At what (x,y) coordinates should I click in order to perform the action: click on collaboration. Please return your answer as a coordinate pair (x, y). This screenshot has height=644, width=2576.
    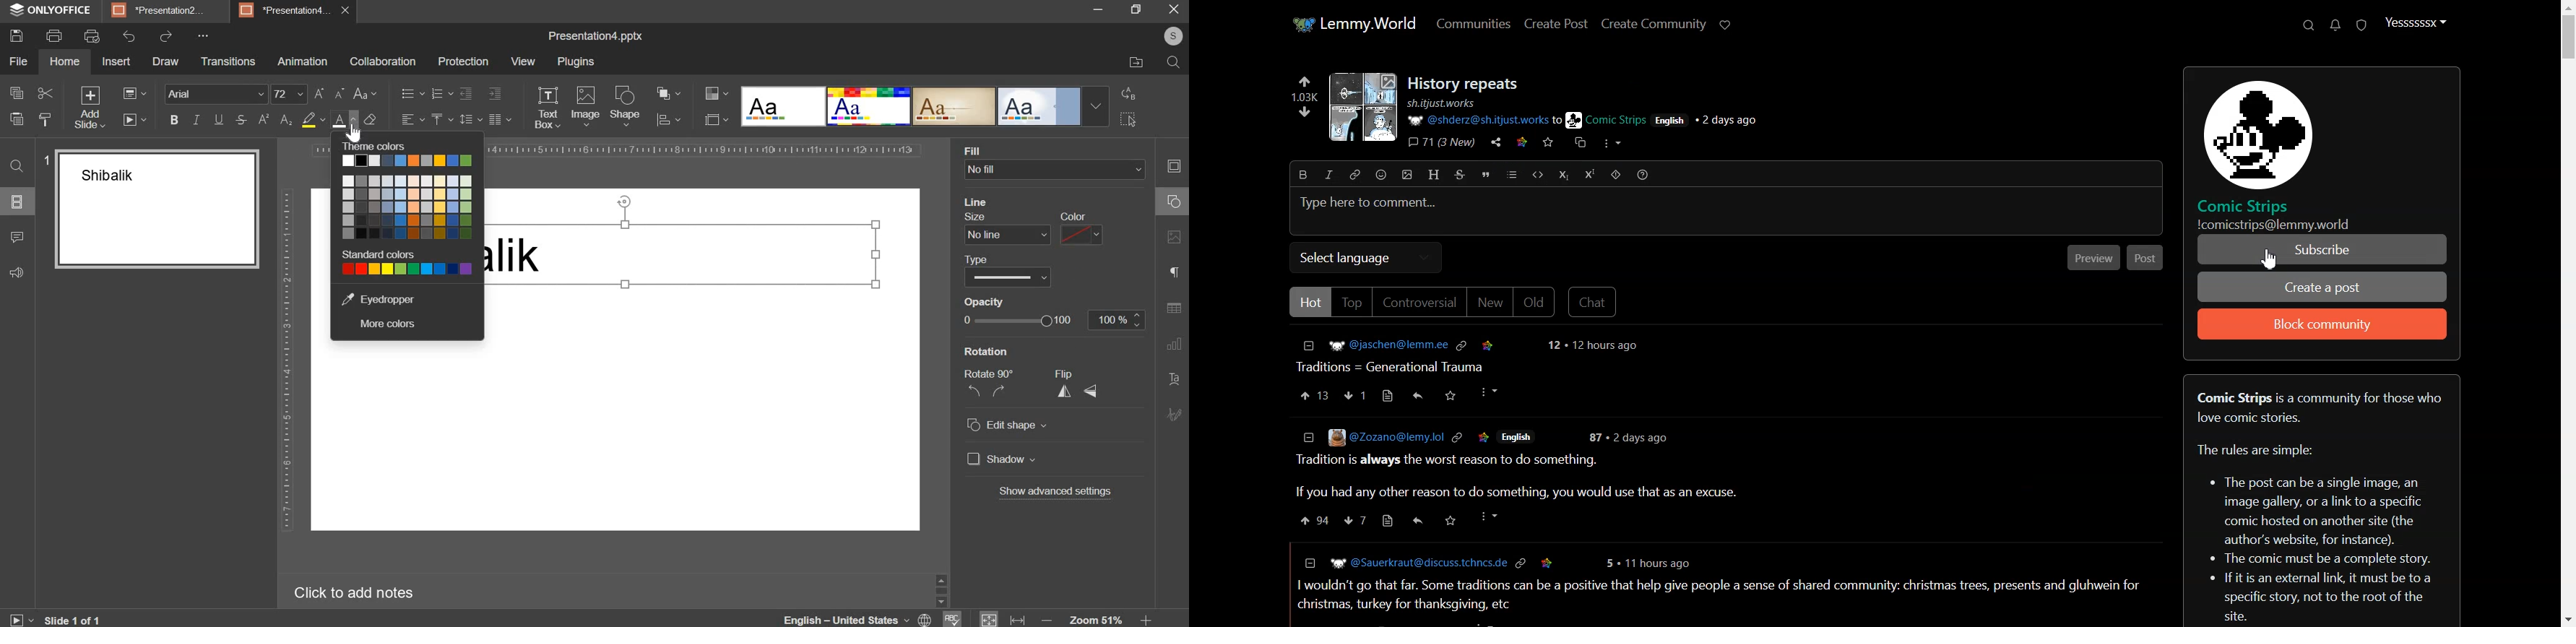
    Looking at the image, I should click on (382, 62).